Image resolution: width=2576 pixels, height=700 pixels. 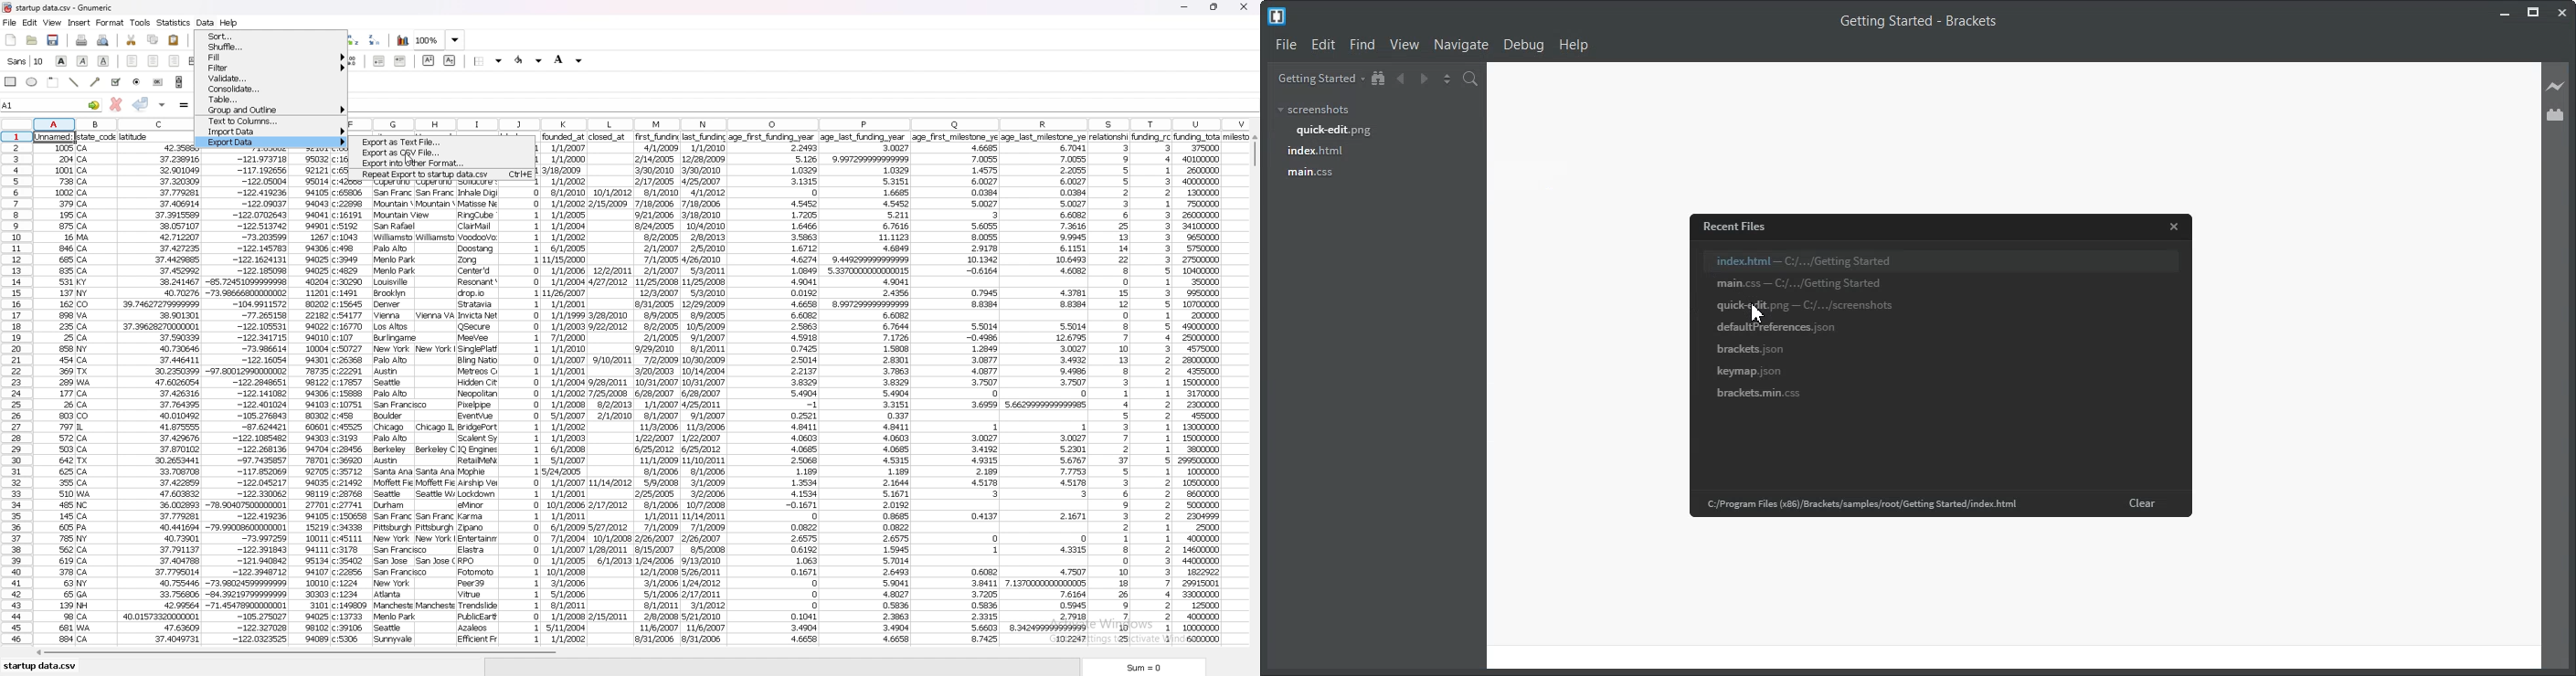 What do you see at coordinates (444, 142) in the screenshot?
I see `export as text file` at bounding box center [444, 142].